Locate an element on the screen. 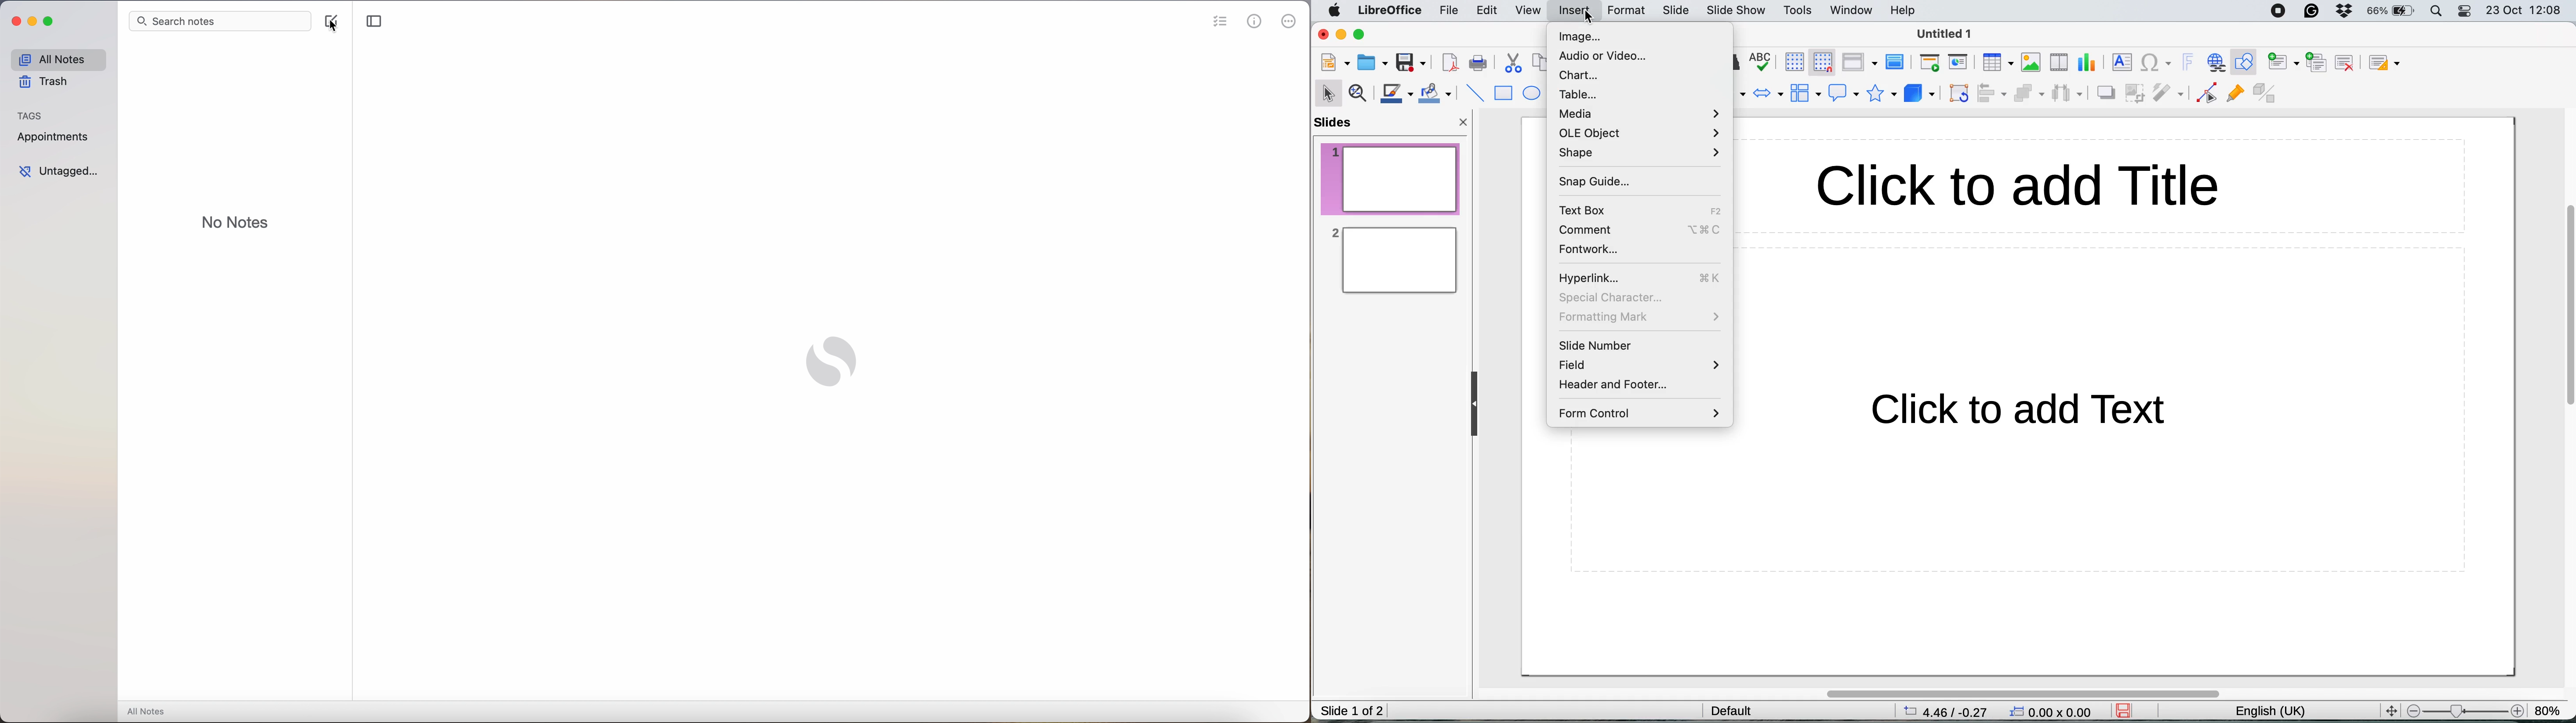 This screenshot has height=728, width=2576. open is located at coordinates (1373, 61).